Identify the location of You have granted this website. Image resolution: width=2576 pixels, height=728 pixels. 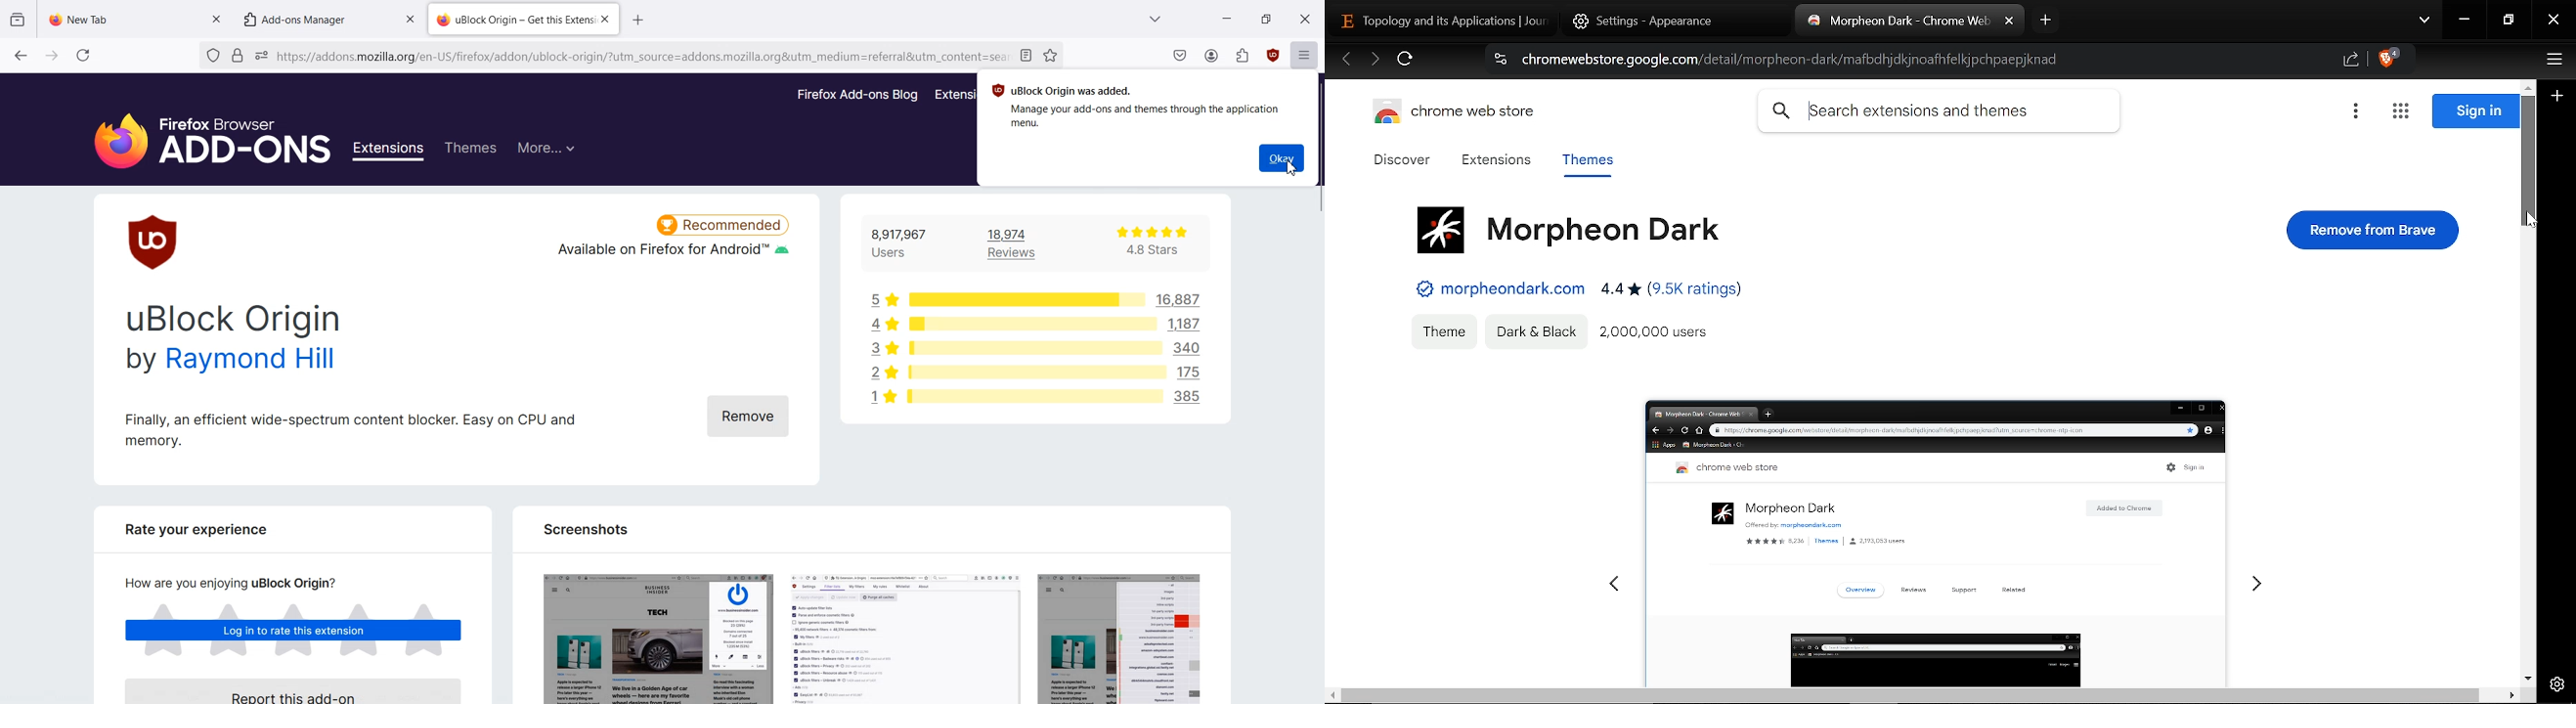
(262, 56).